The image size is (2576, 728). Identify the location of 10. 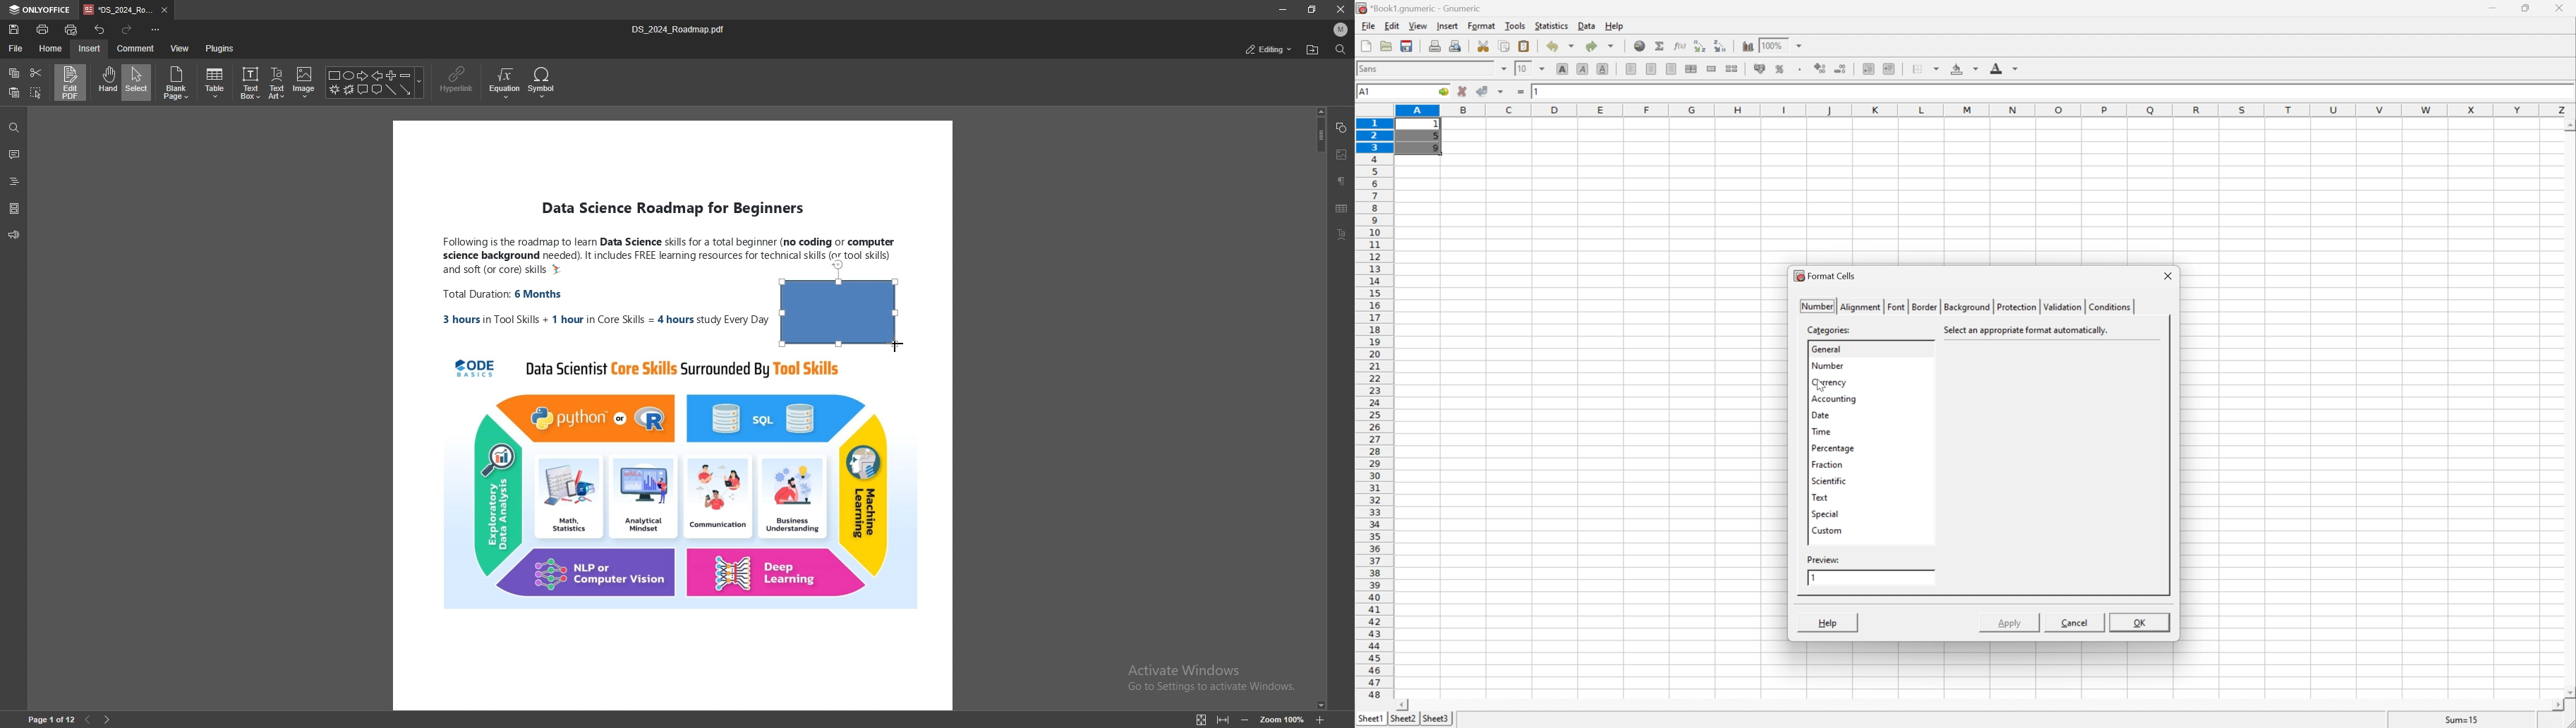
(1522, 68).